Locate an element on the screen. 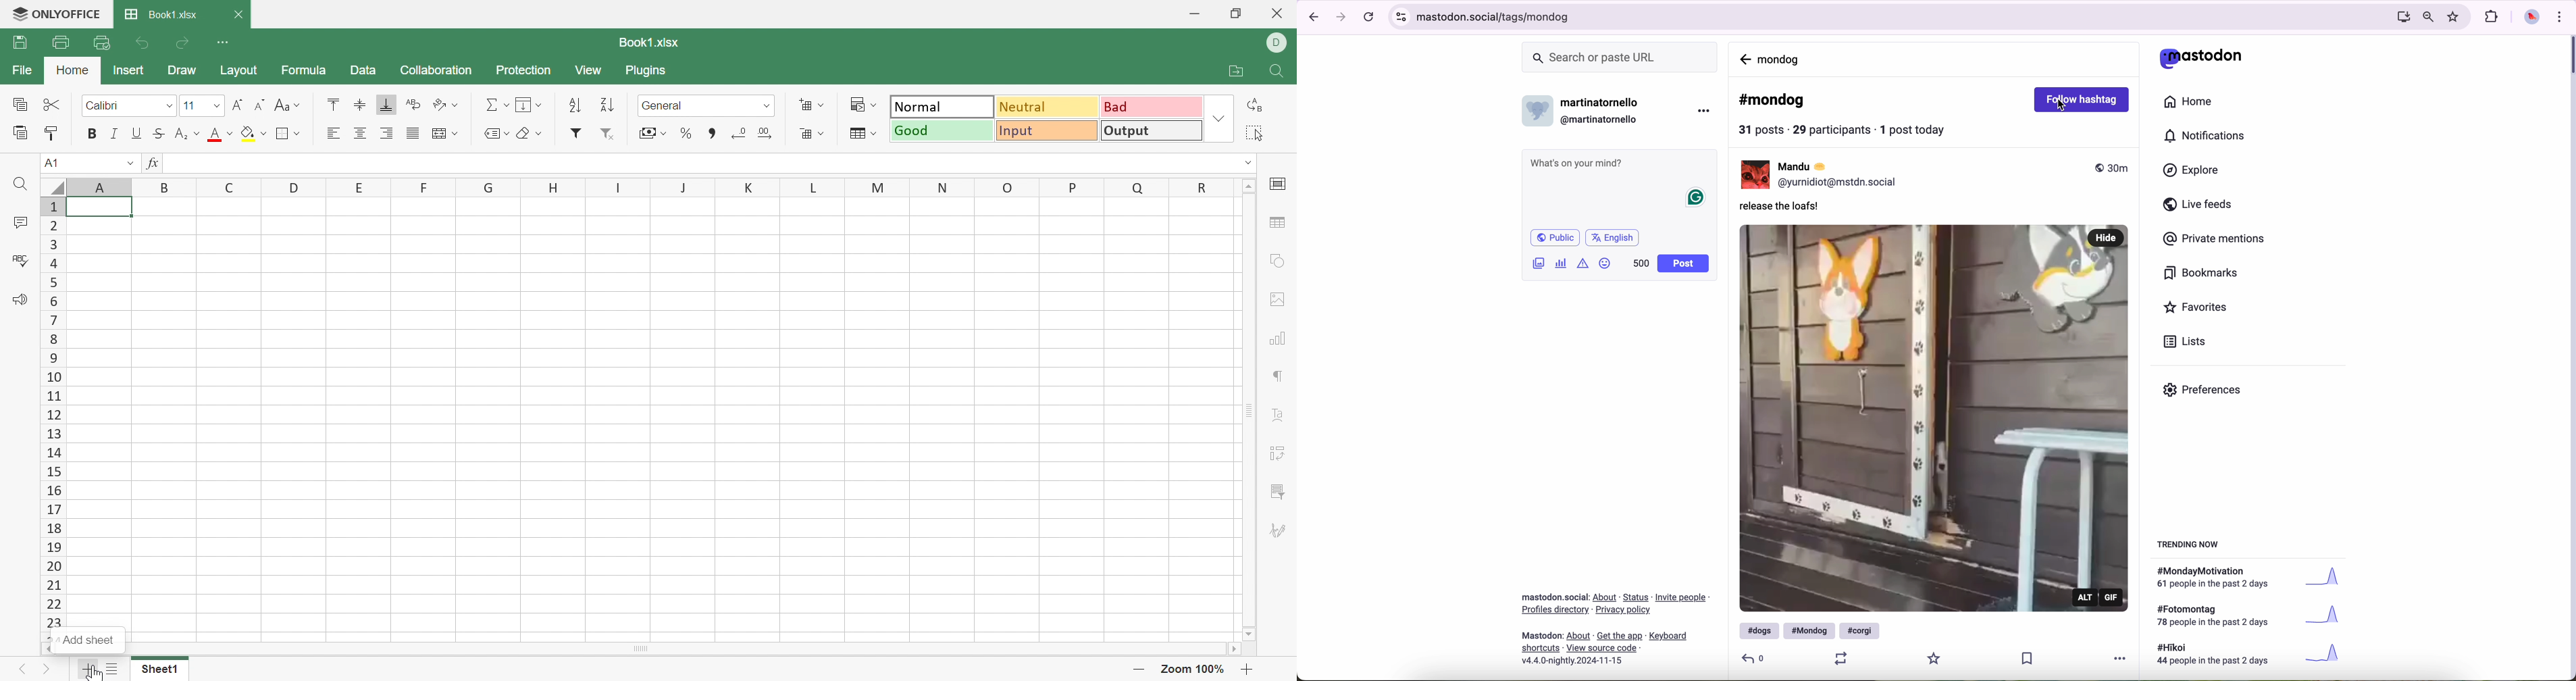 The height and width of the screenshot is (700, 2576). Insert cells is located at coordinates (810, 105).